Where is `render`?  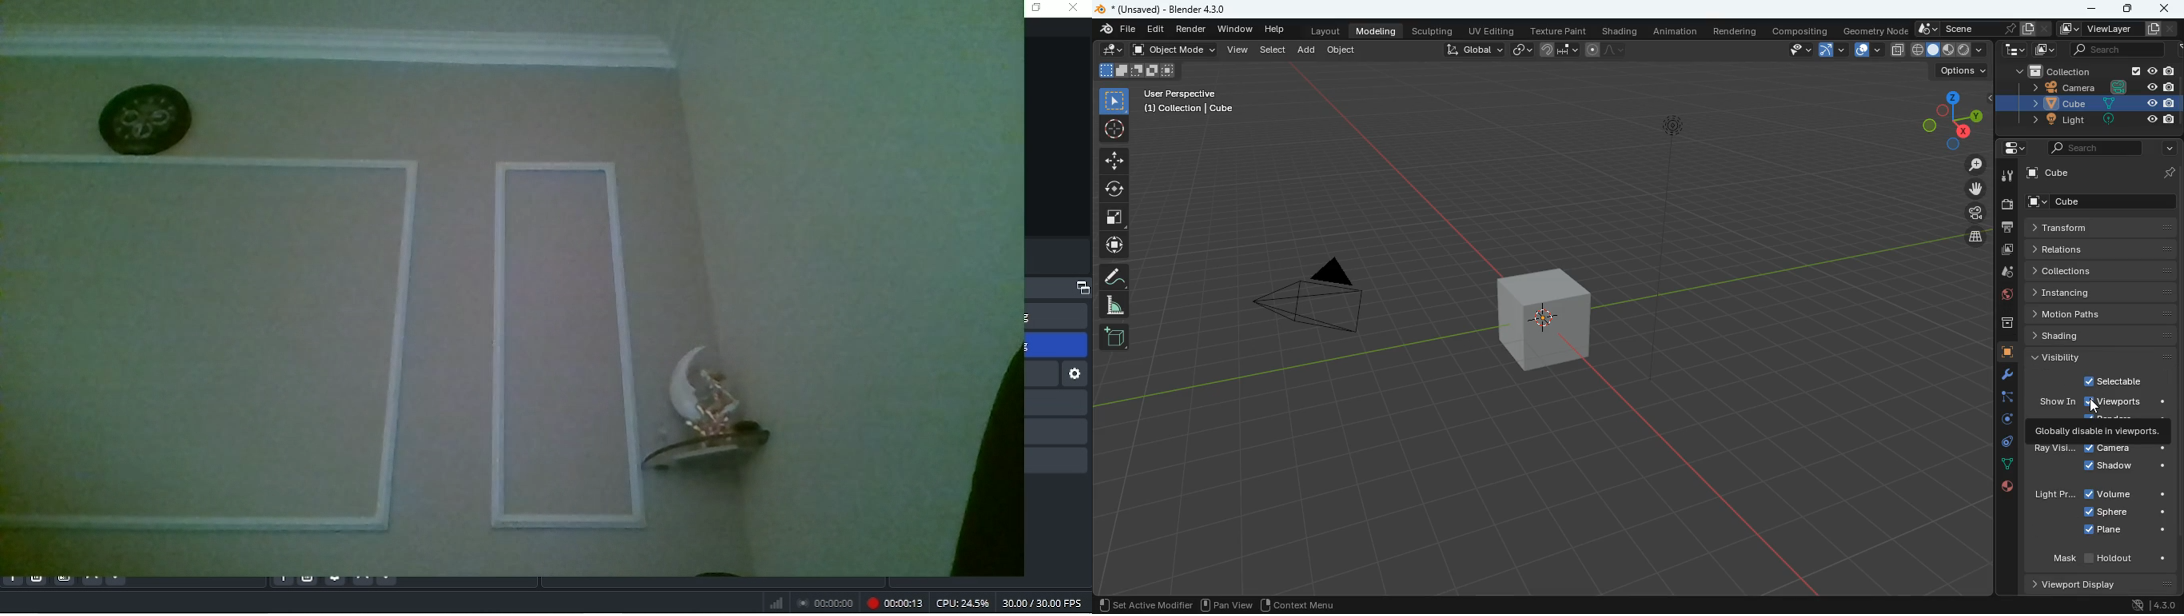 render is located at coordinates (1192, 29).